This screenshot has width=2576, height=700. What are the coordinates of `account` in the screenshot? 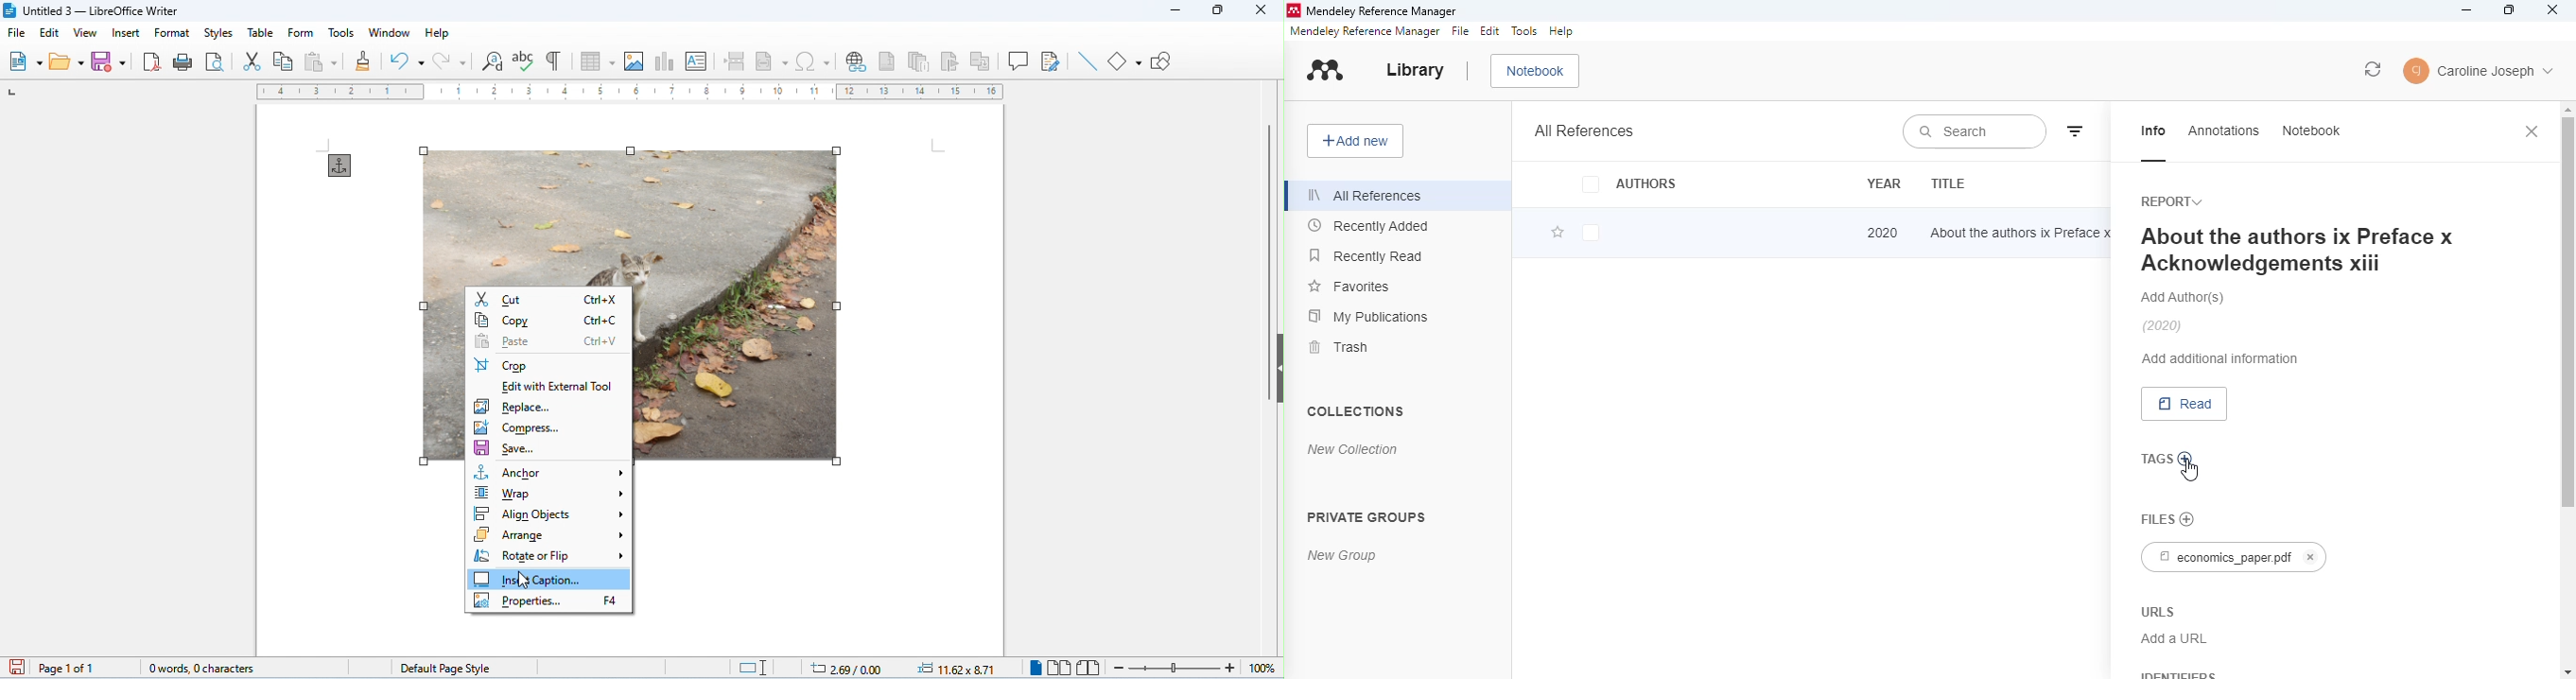 It's located at (2478, 70).